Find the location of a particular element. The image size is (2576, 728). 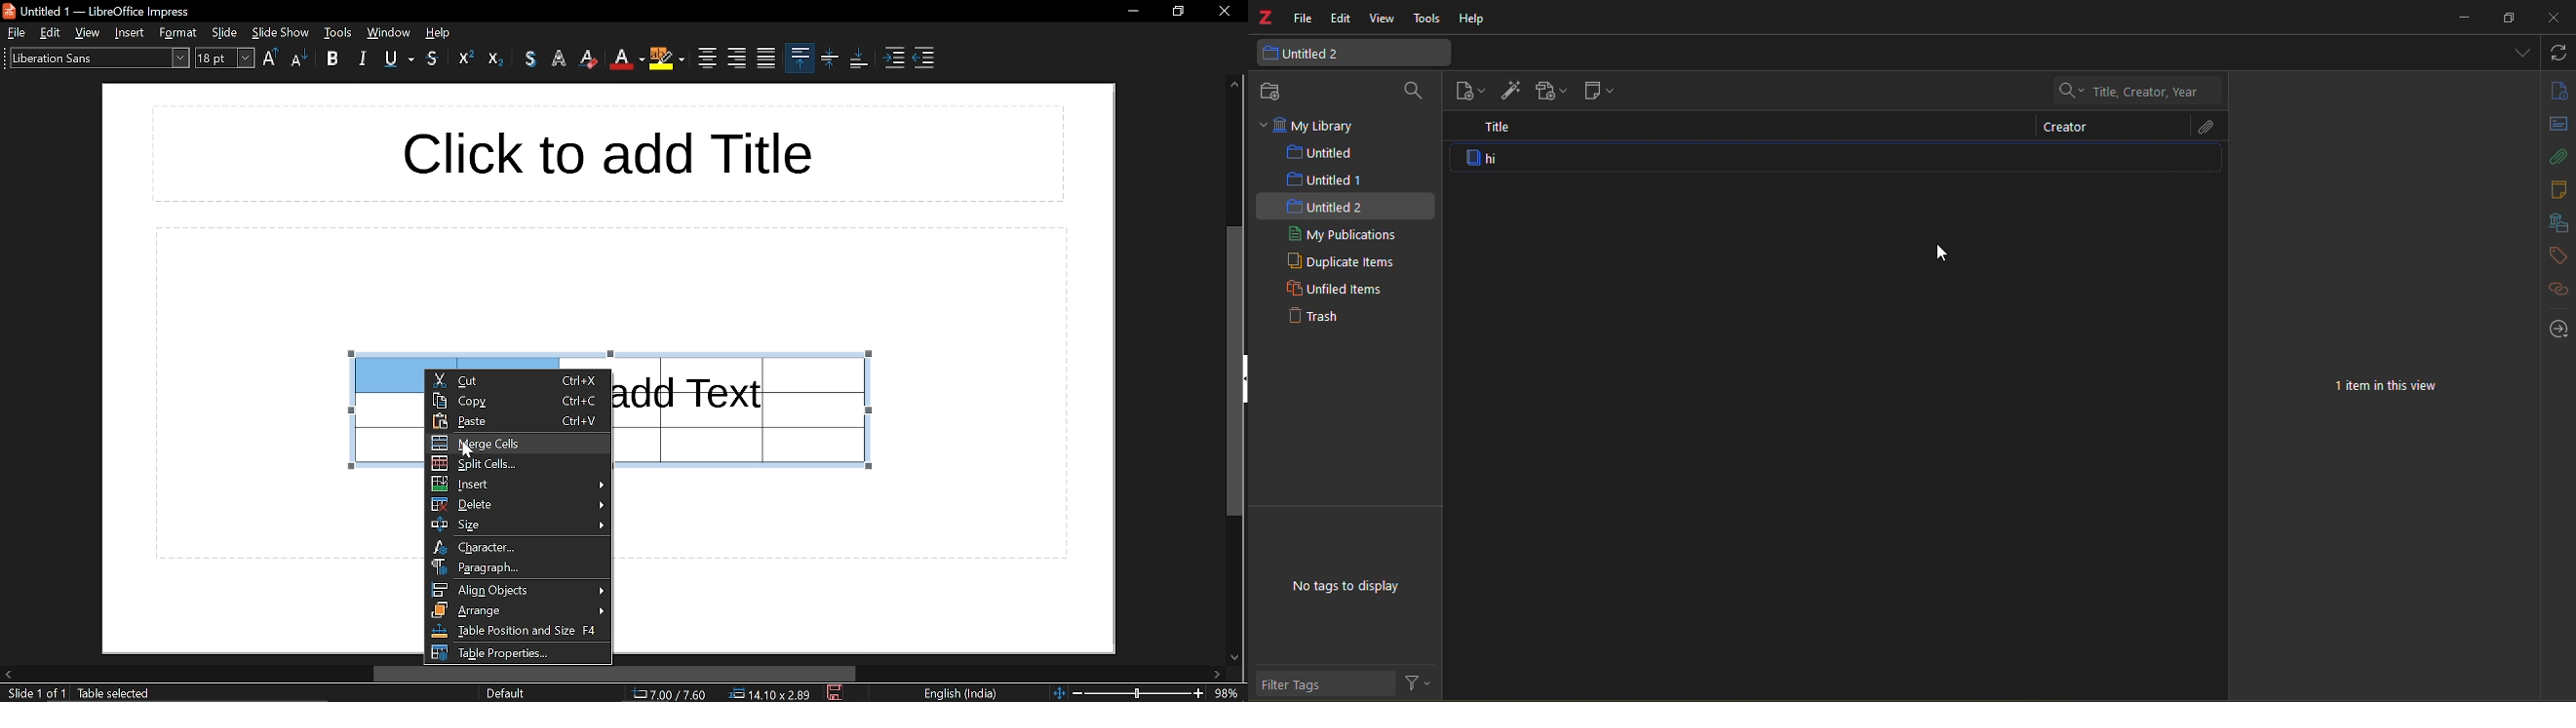

insert is located at coordinates (517, 485).